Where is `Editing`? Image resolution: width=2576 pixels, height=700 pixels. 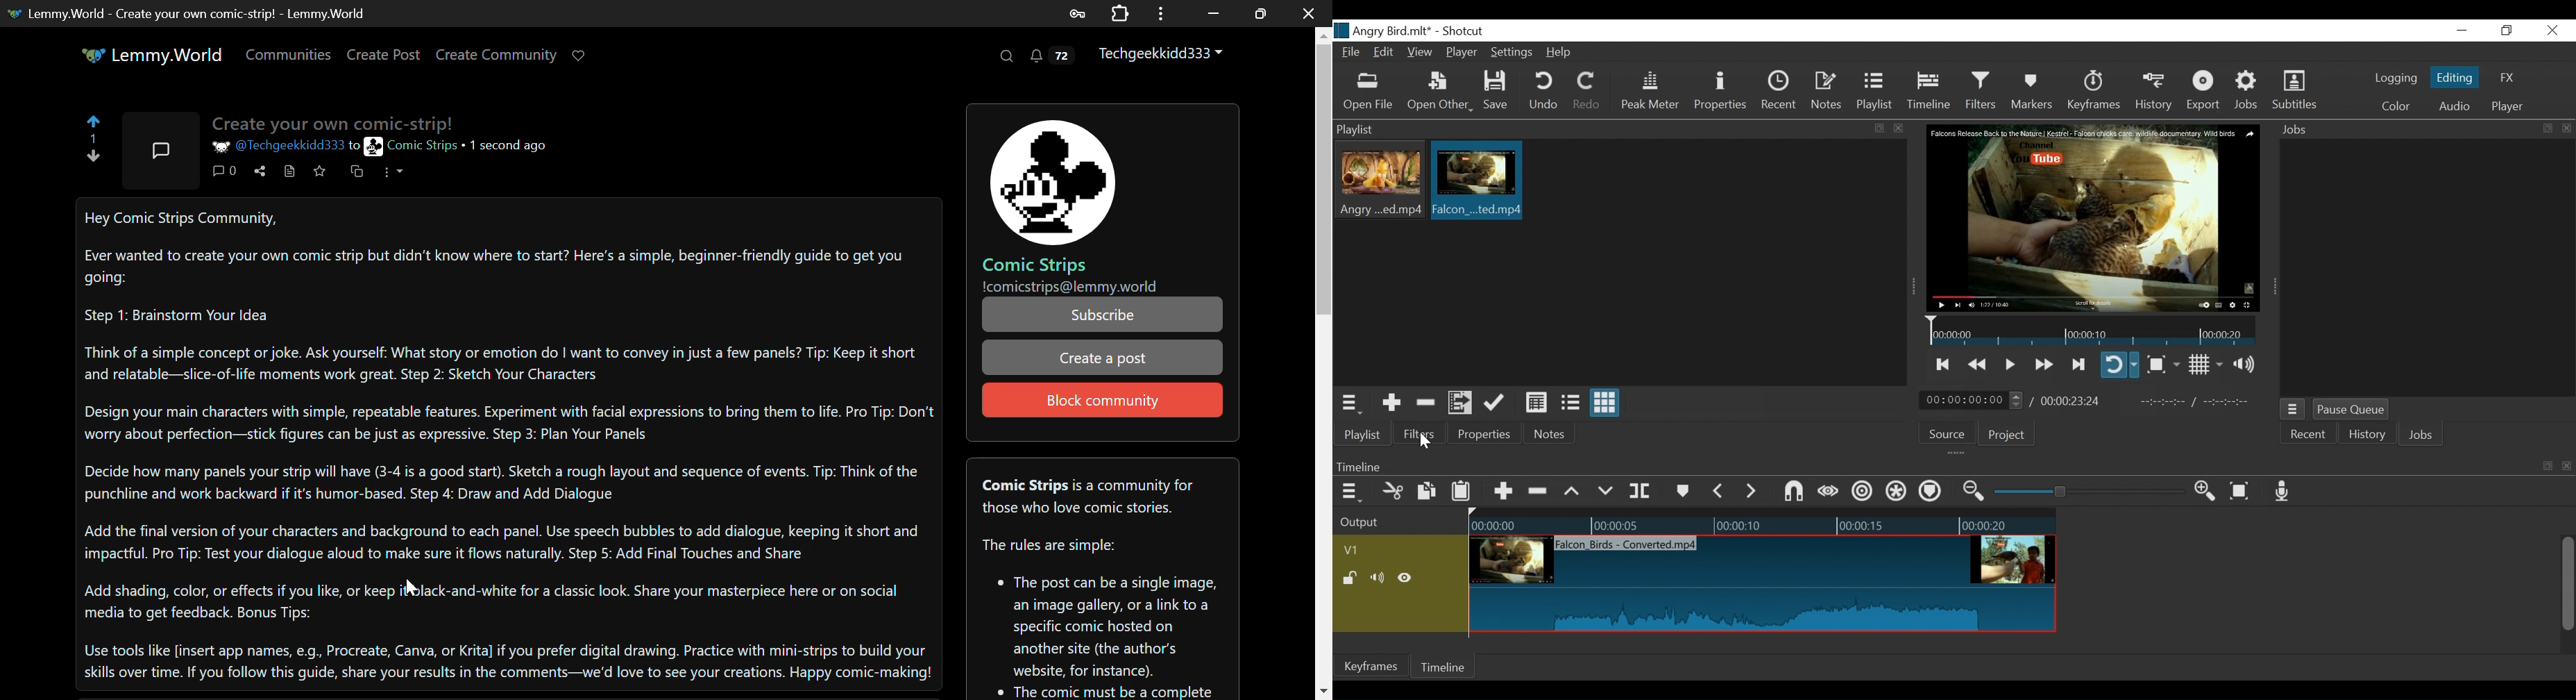 Editing is located at coordinates (2457, 76).